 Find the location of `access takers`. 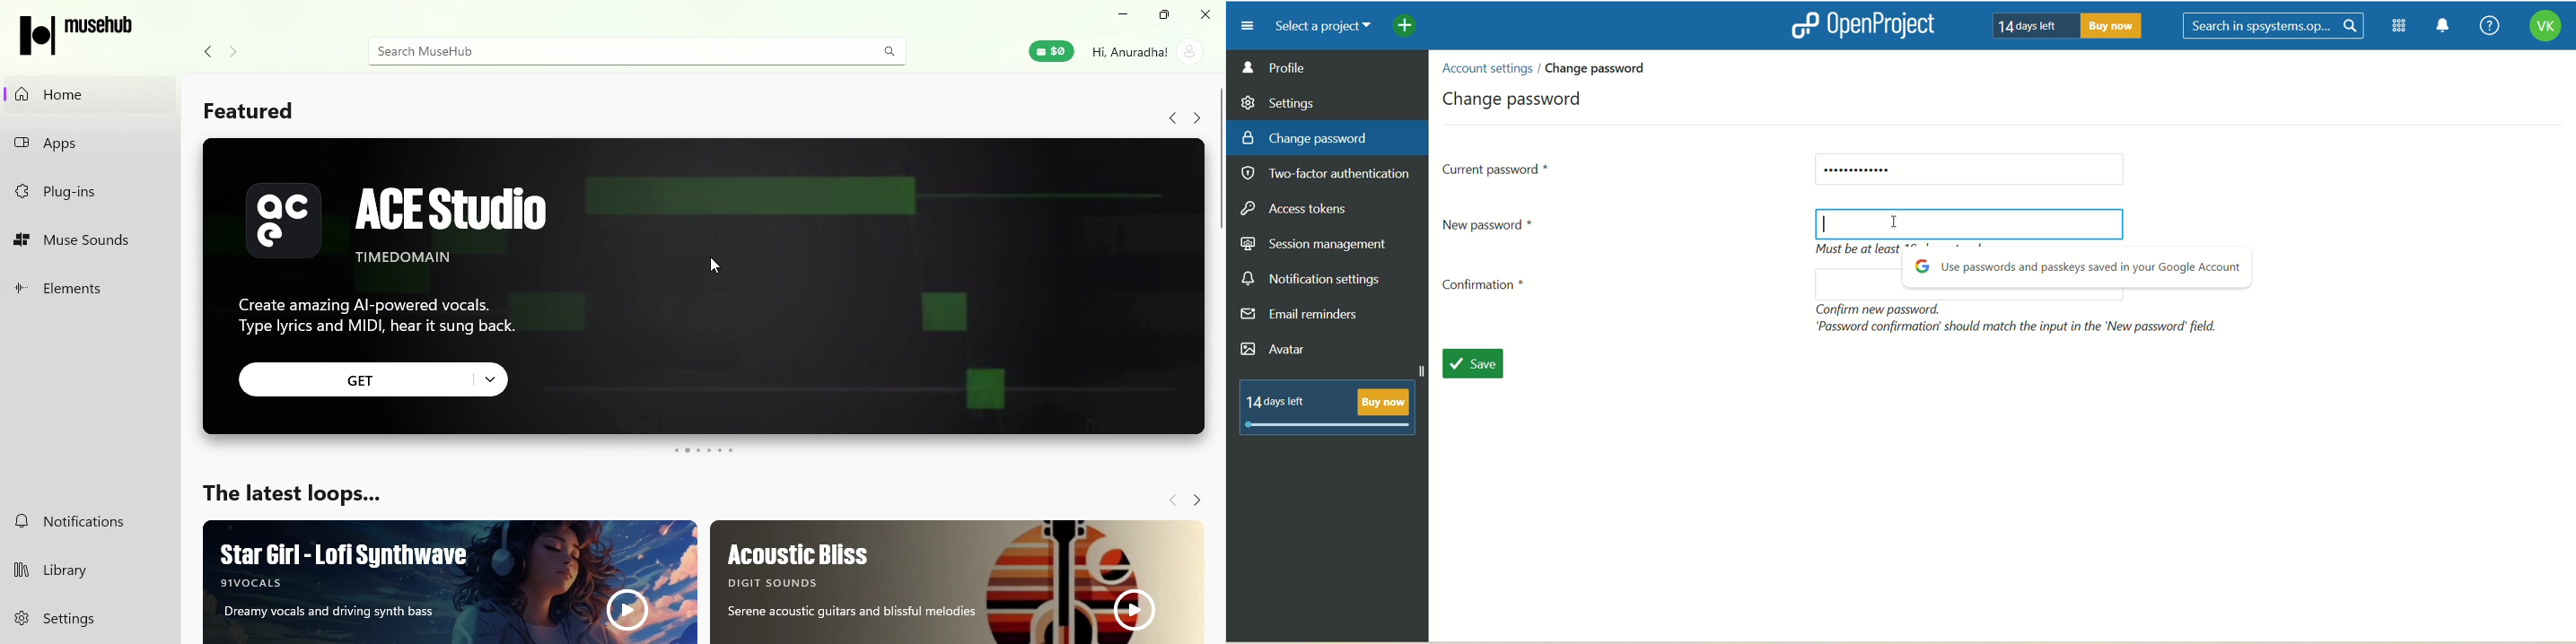

access takers is located at coordinates (1300, 210).